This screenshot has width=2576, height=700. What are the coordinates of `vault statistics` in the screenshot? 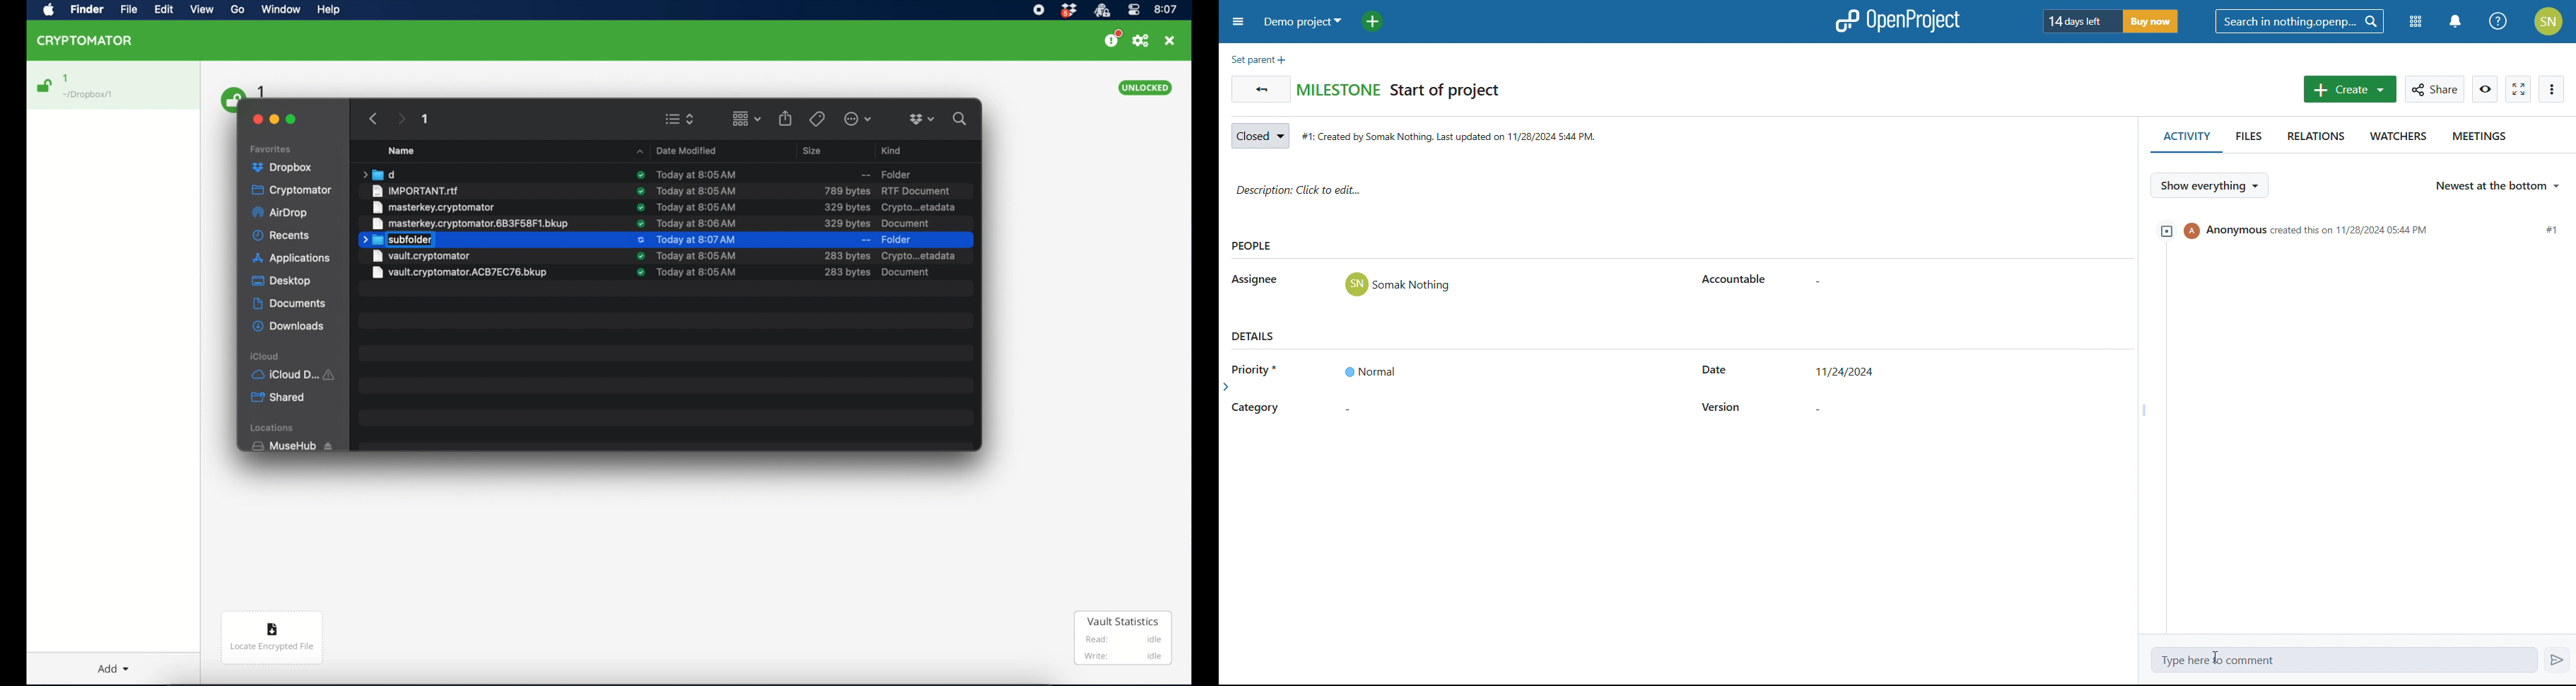 It's located at (1123, 639).